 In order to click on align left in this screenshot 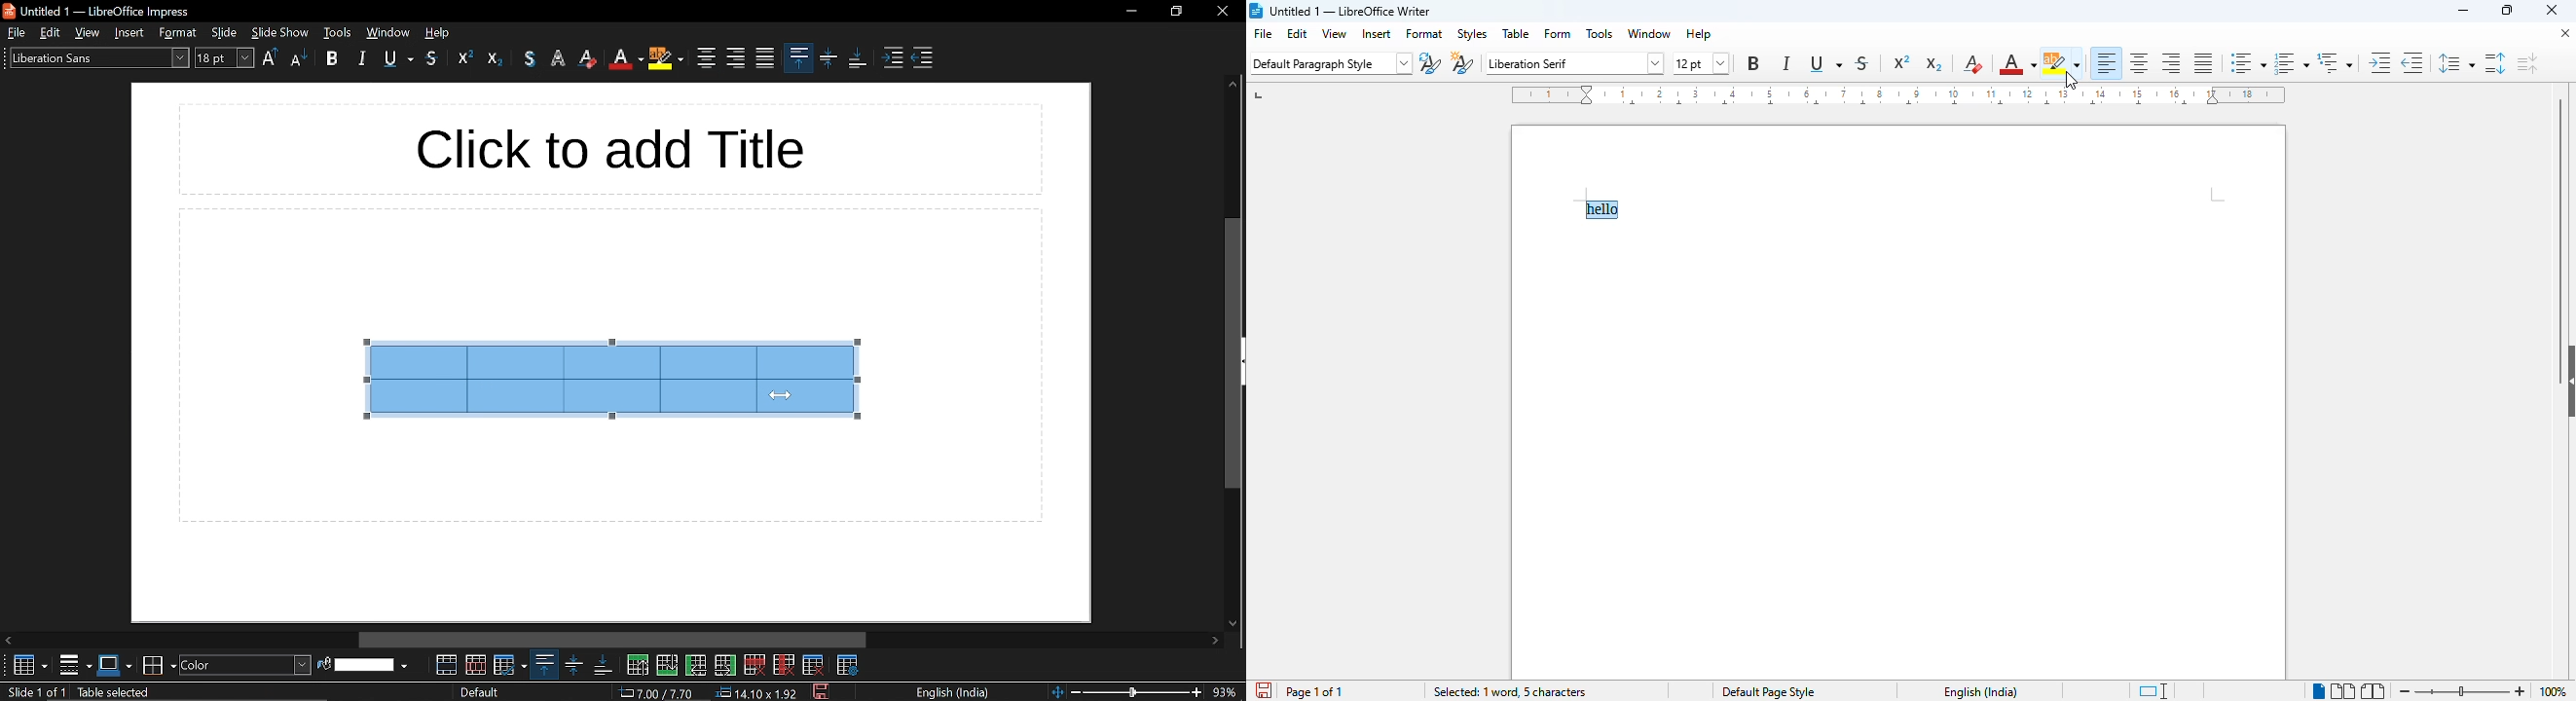, I will do `click(2107, 62)`.